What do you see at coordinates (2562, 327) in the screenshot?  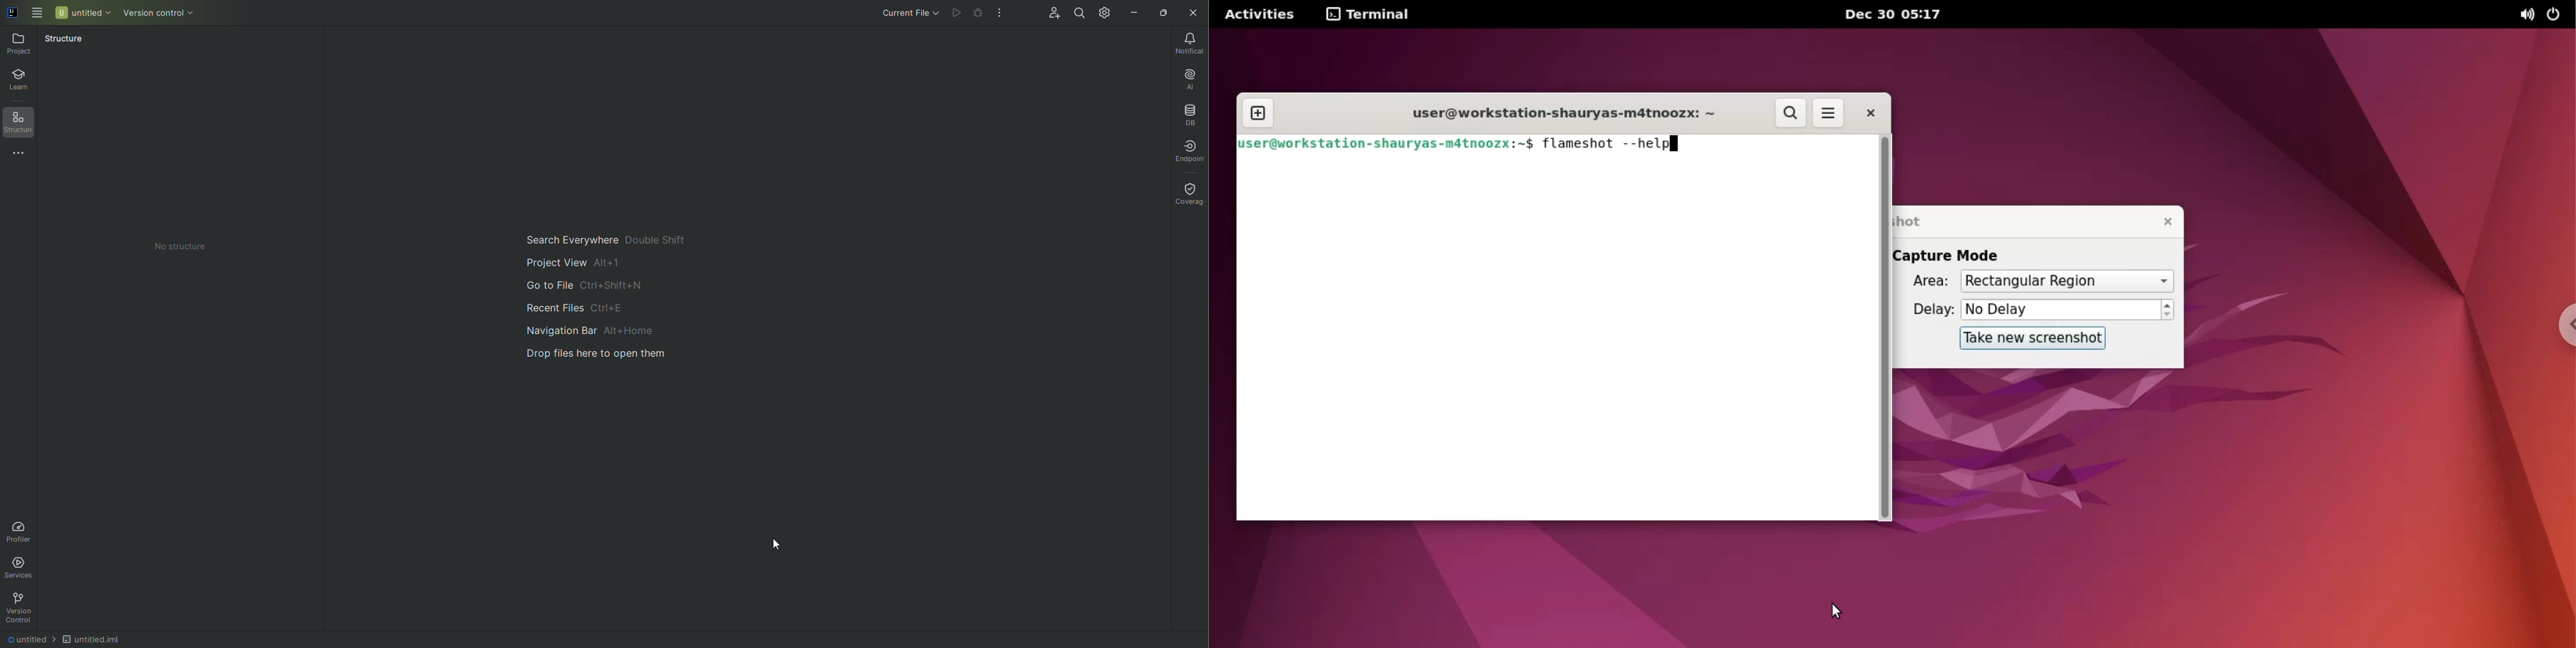 I see `chrome options` at bounding box center [2562, 327].